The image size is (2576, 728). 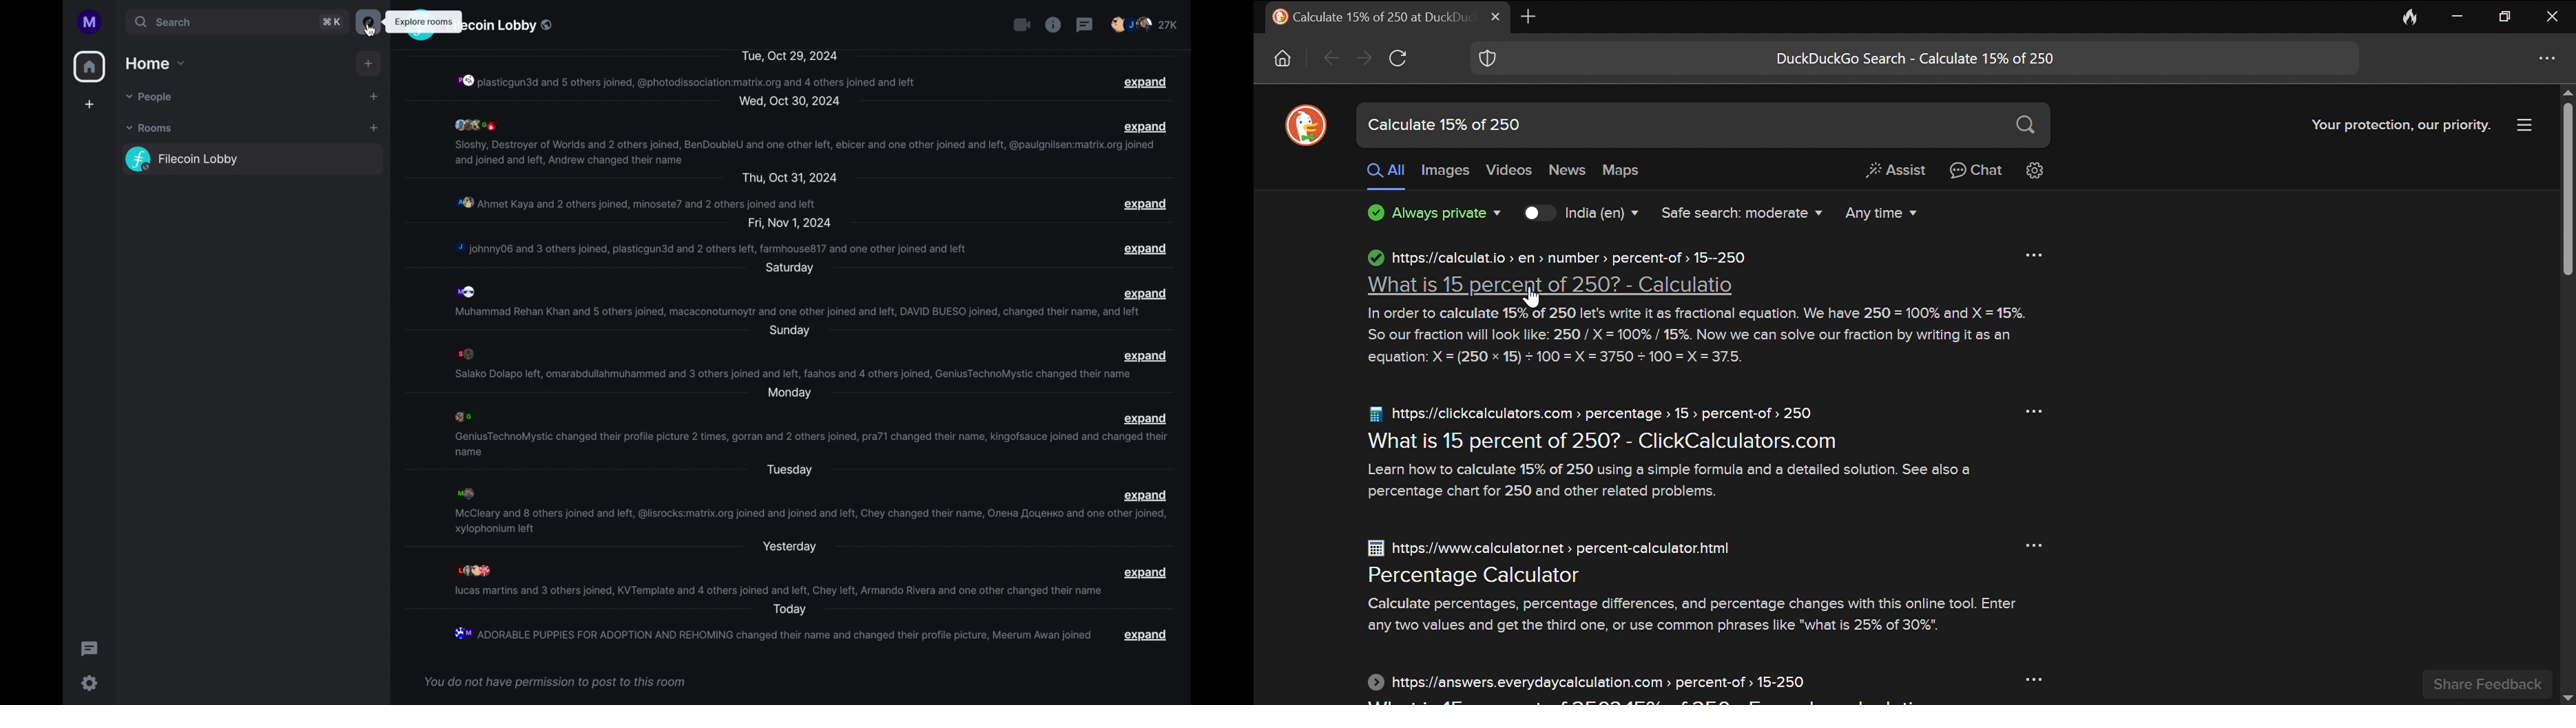 What do you see at coordinates (1980, 171) in the screenshot?
I see `Chat` at bounding box center [1980, 171].